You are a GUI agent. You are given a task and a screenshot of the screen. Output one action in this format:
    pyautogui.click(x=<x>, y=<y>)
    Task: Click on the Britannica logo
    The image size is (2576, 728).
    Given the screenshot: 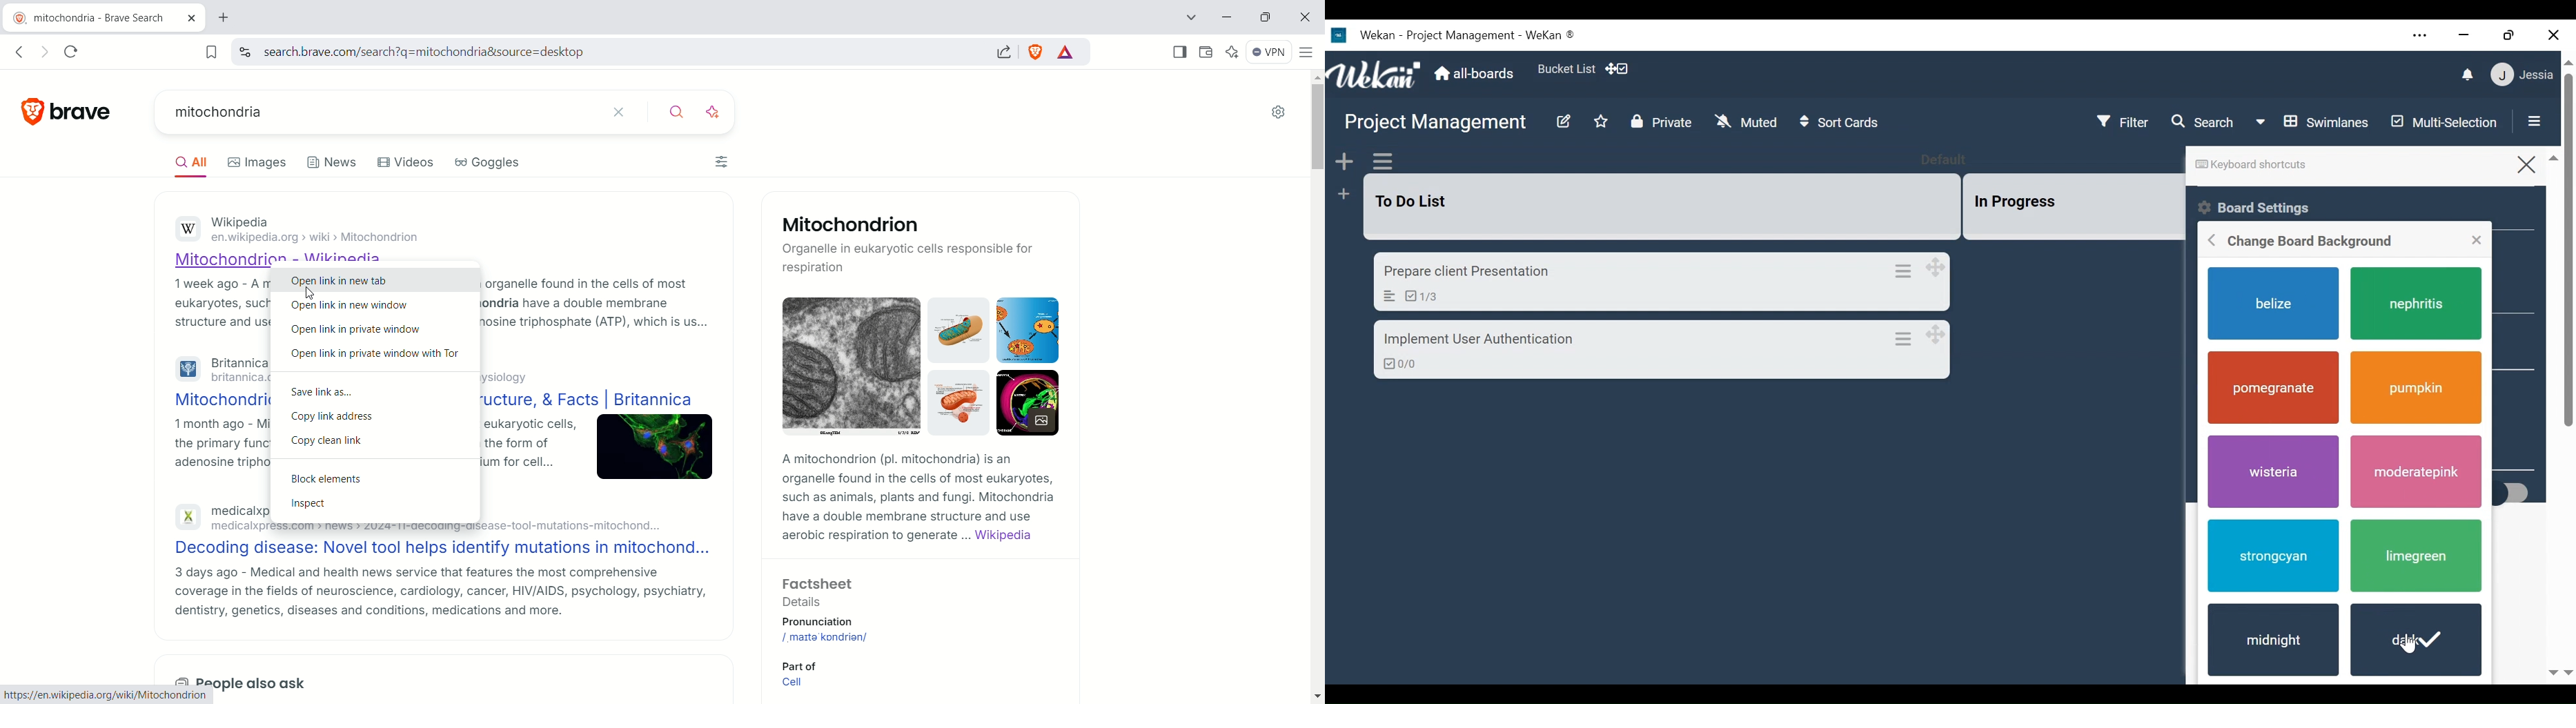 What is the action you would take?
    pyautogui.click(x=189, y=369)
    